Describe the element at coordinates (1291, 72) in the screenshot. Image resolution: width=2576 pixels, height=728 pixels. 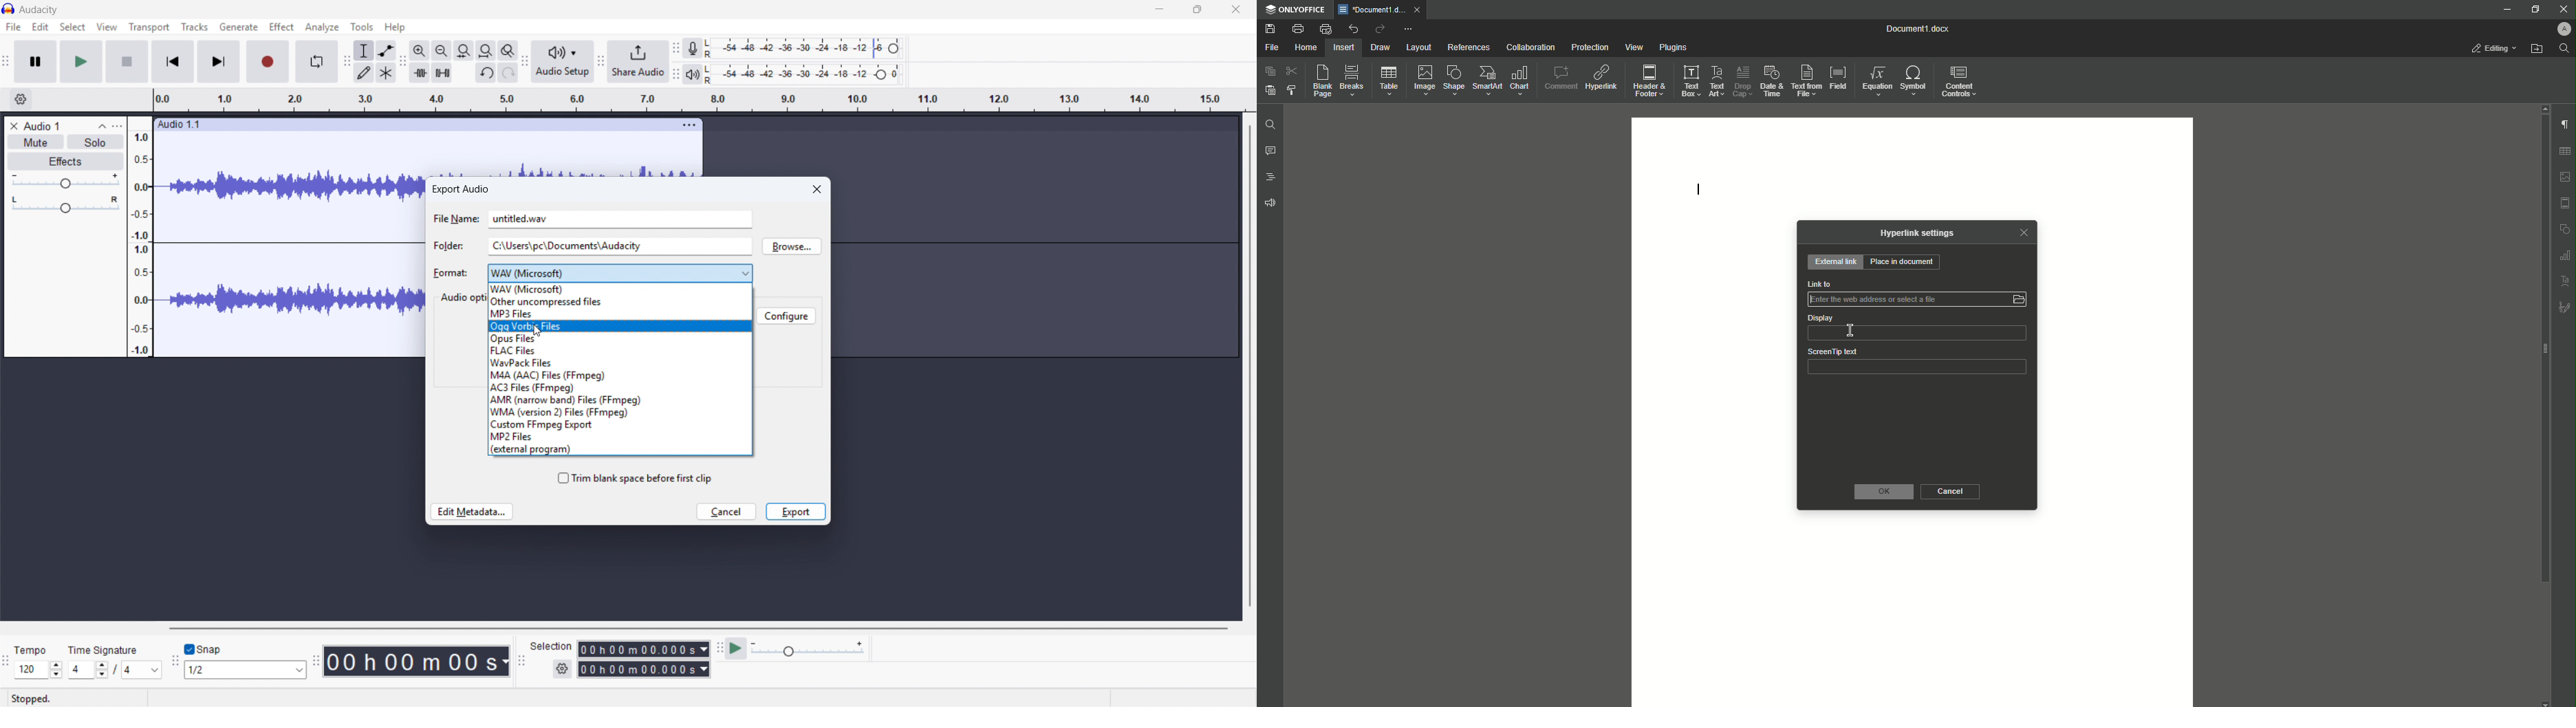
I see `Cut` at that location.